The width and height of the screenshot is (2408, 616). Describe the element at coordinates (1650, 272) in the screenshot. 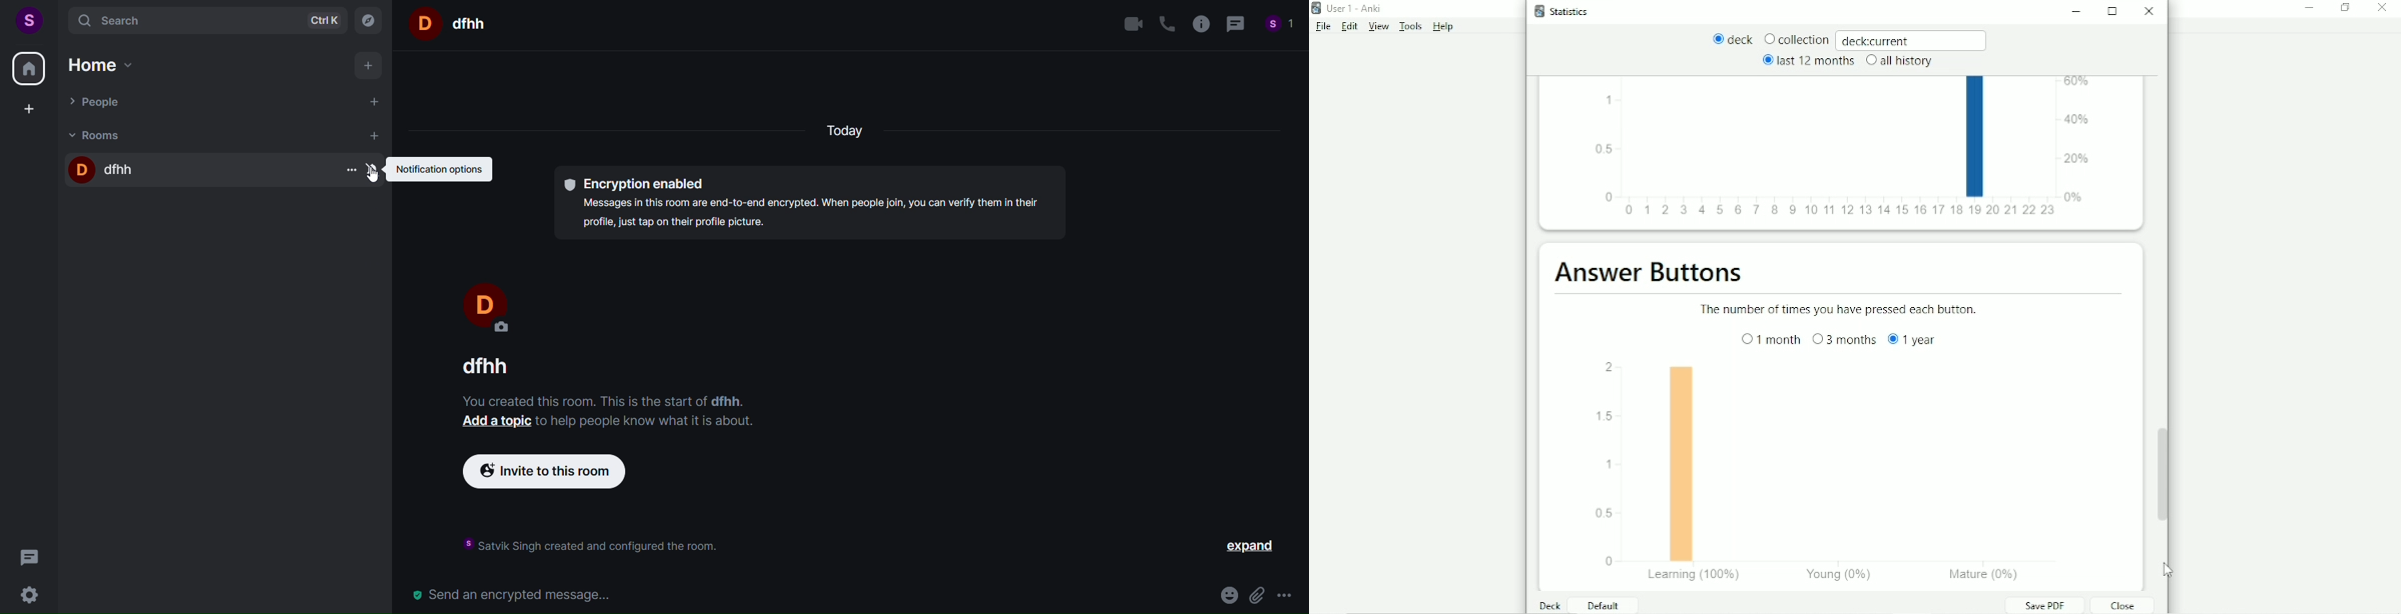

I see `Answer Buttons` at that location.